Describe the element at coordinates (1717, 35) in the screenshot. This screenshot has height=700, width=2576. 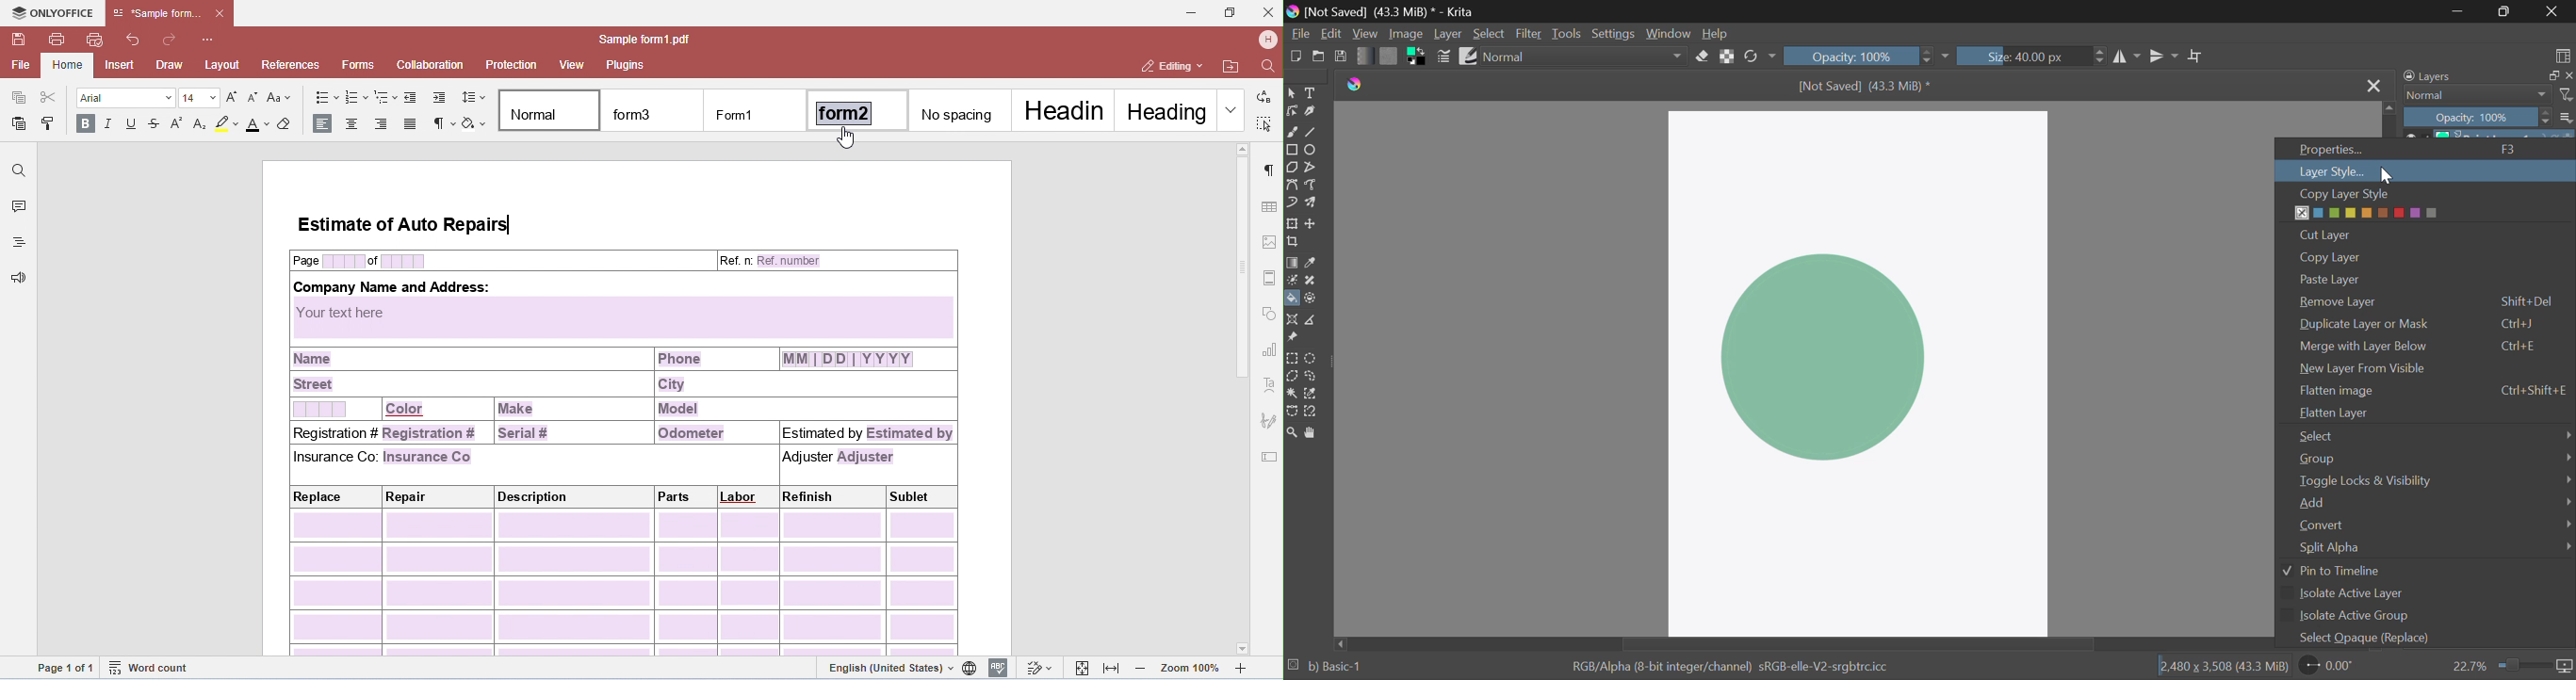
I see `Help` at that location.